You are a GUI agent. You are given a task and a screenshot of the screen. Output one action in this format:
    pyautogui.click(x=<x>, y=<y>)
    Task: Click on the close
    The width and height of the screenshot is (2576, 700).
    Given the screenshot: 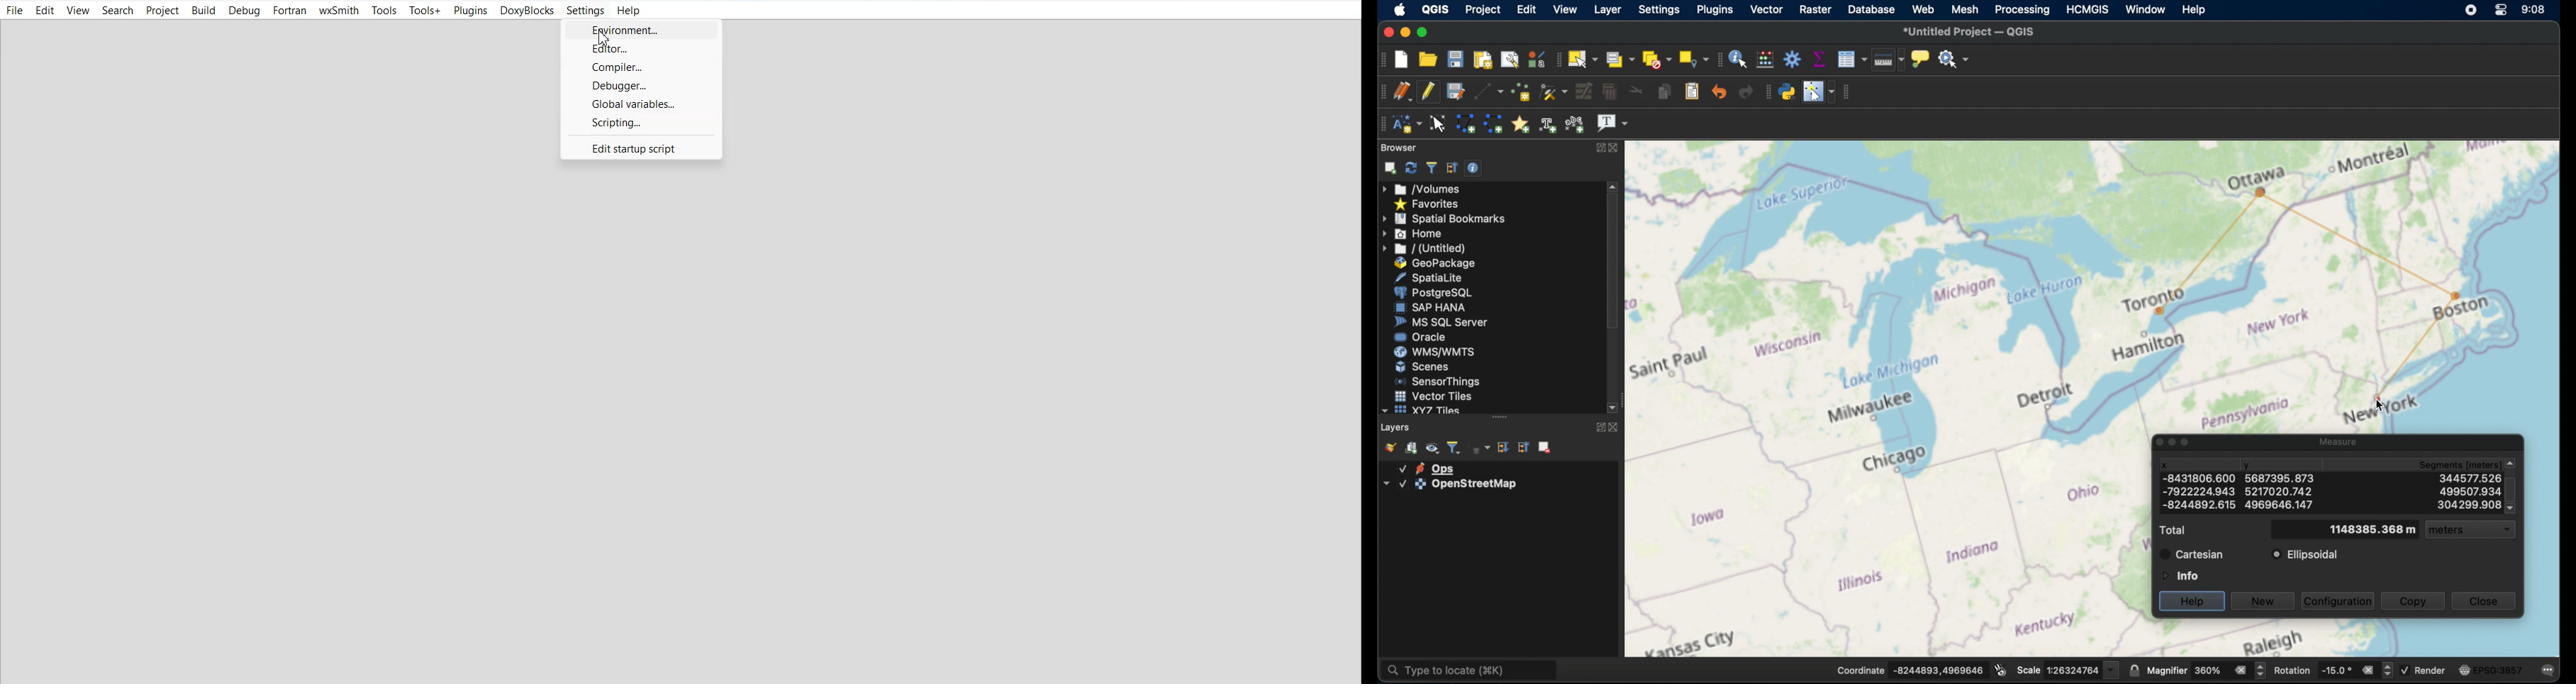 What is the action you would take?
    pyautogui.click(x=2488, y=602)
    